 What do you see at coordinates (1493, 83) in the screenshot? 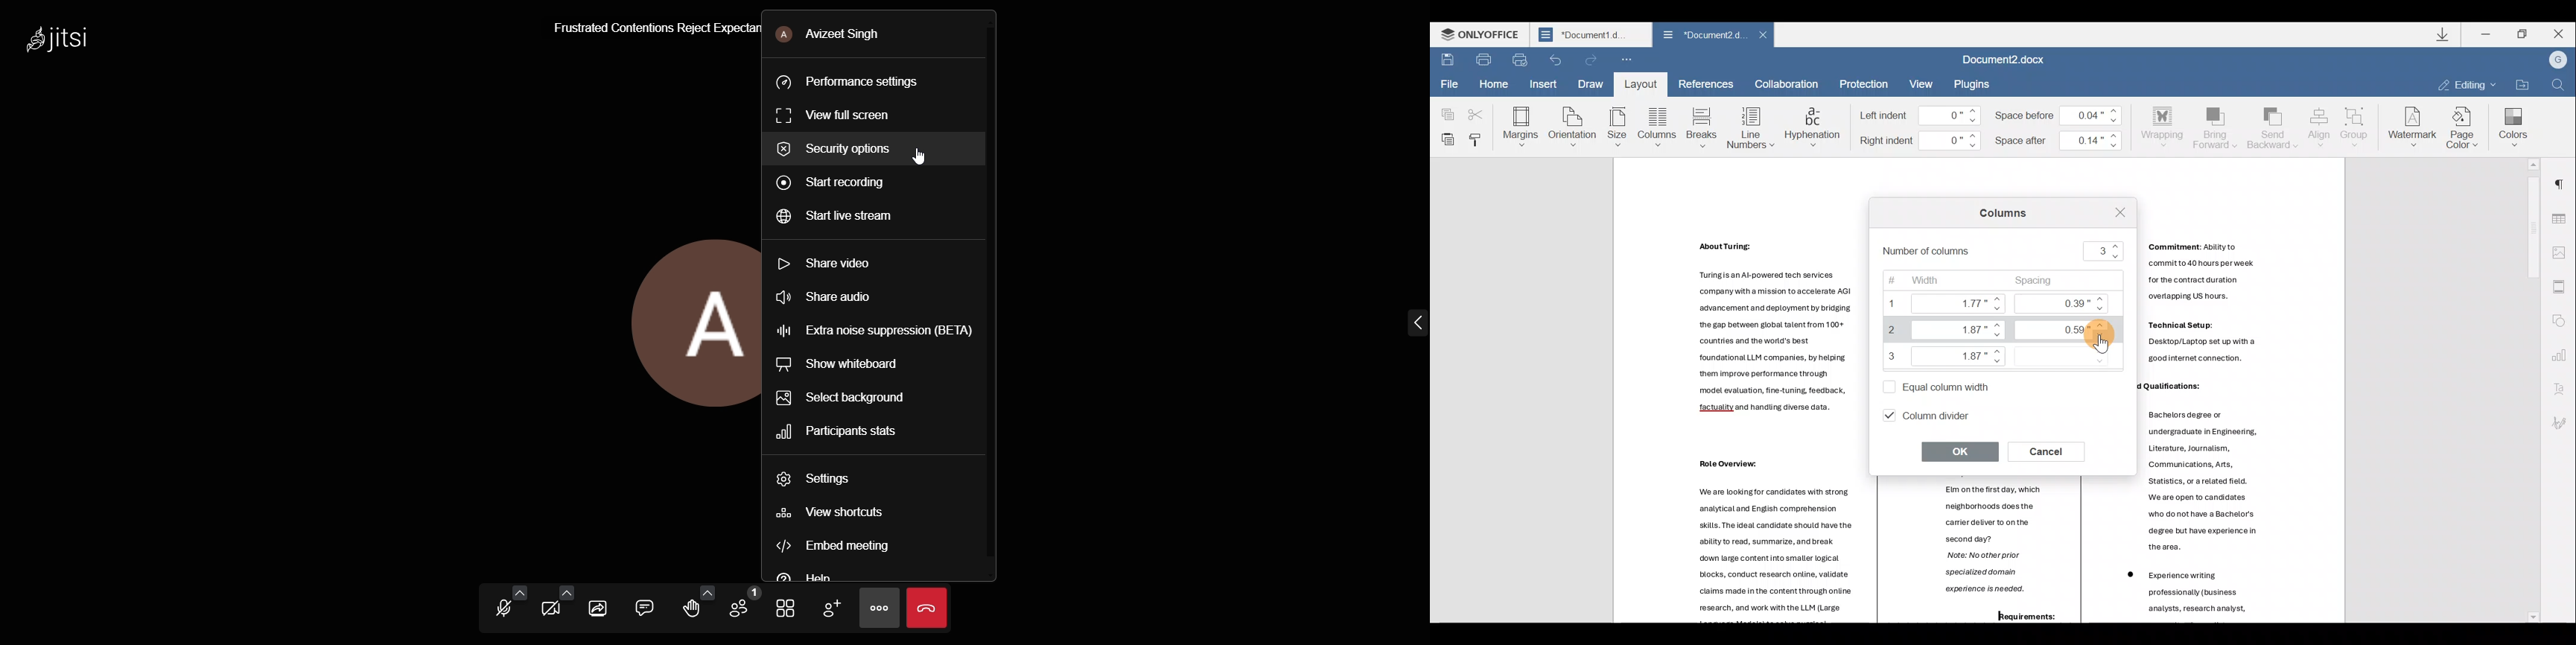
I see `Home` at bounding box center [1493, 83].